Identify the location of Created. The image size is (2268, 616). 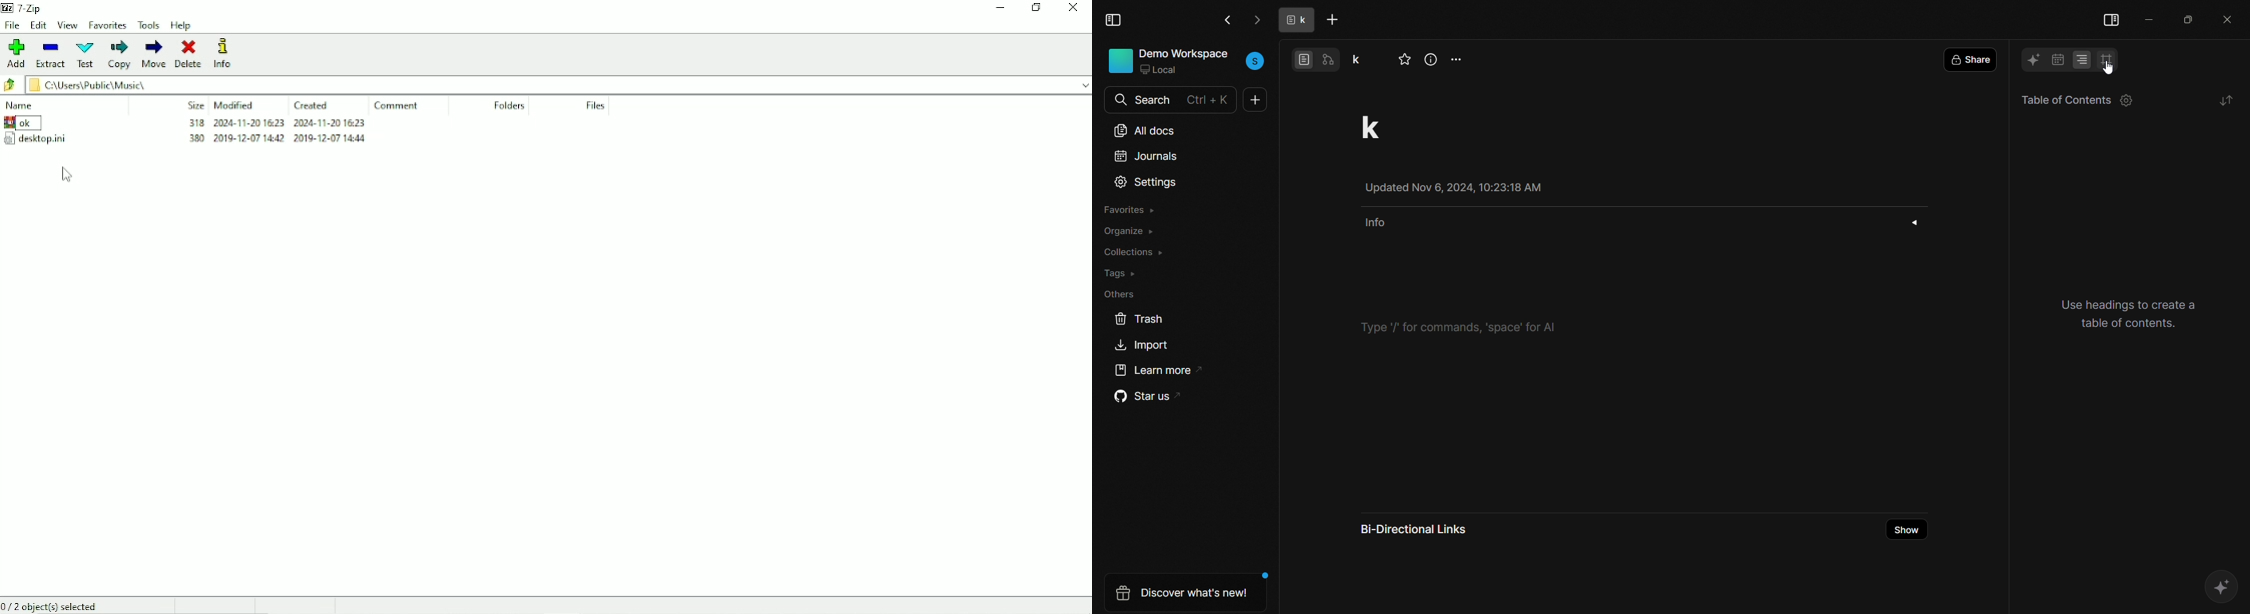
(312, 106).